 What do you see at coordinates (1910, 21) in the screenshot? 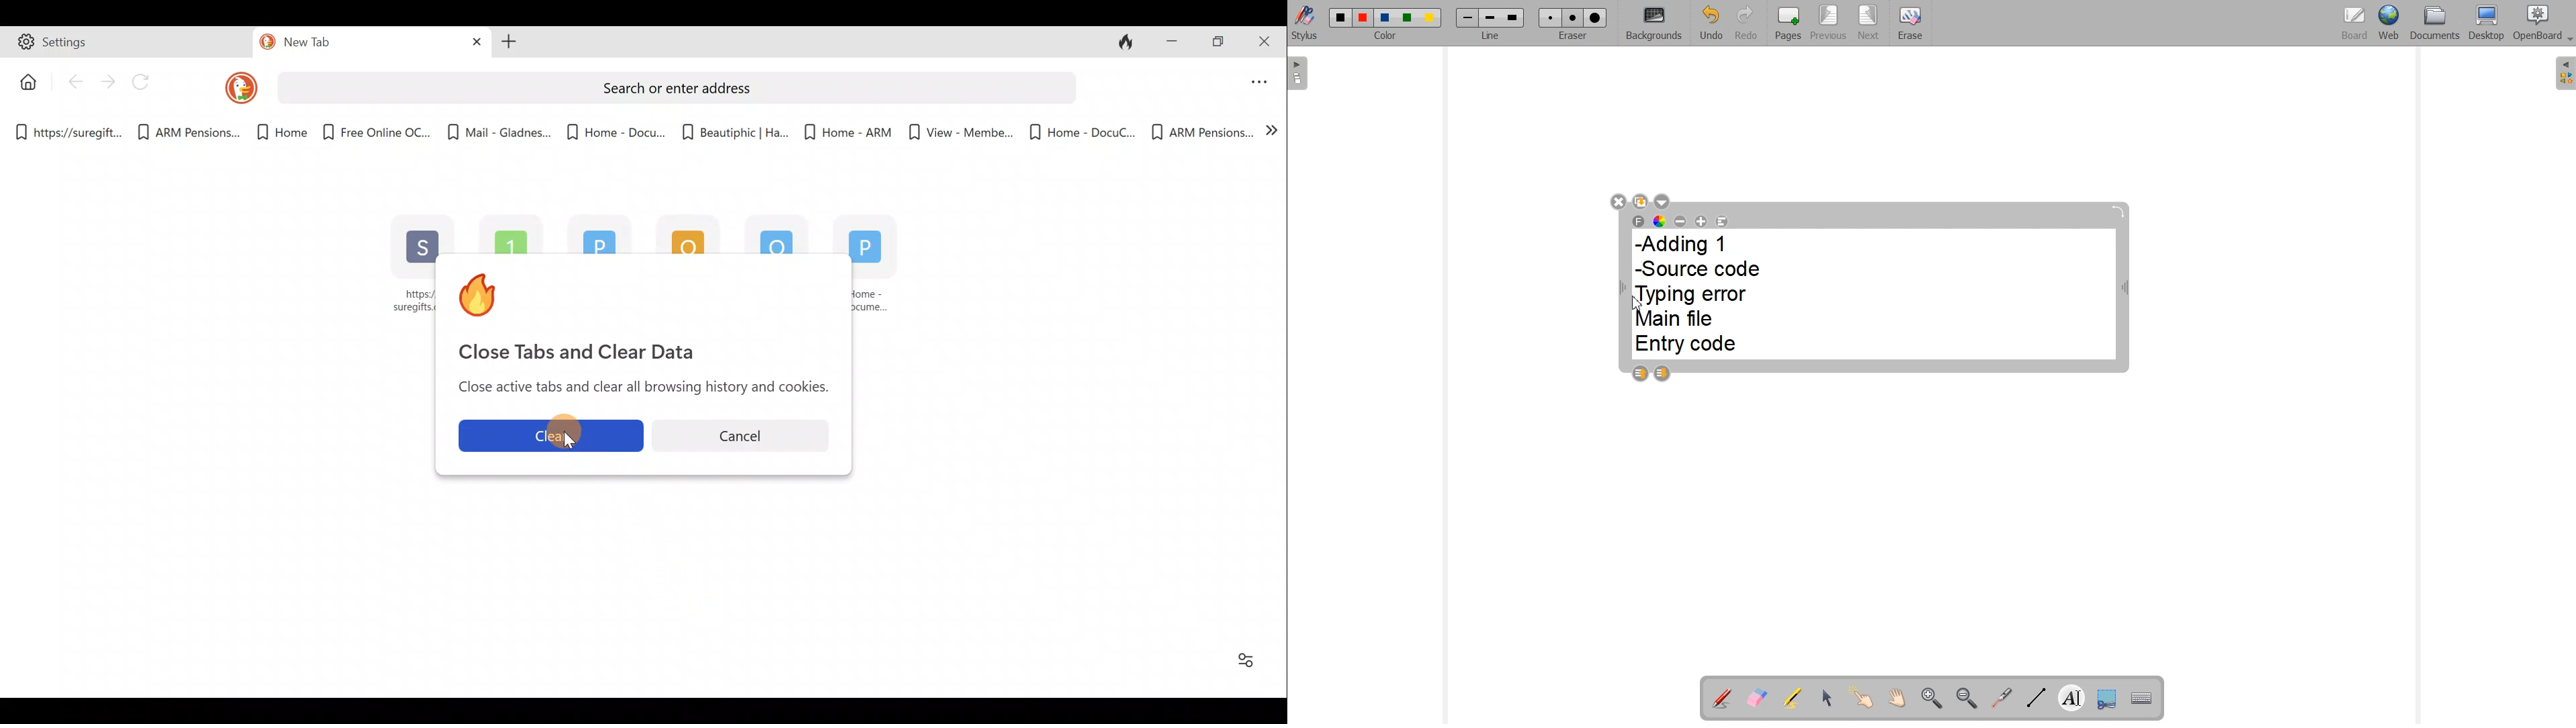
I see `Erase` at bounding box center [1910, 21].